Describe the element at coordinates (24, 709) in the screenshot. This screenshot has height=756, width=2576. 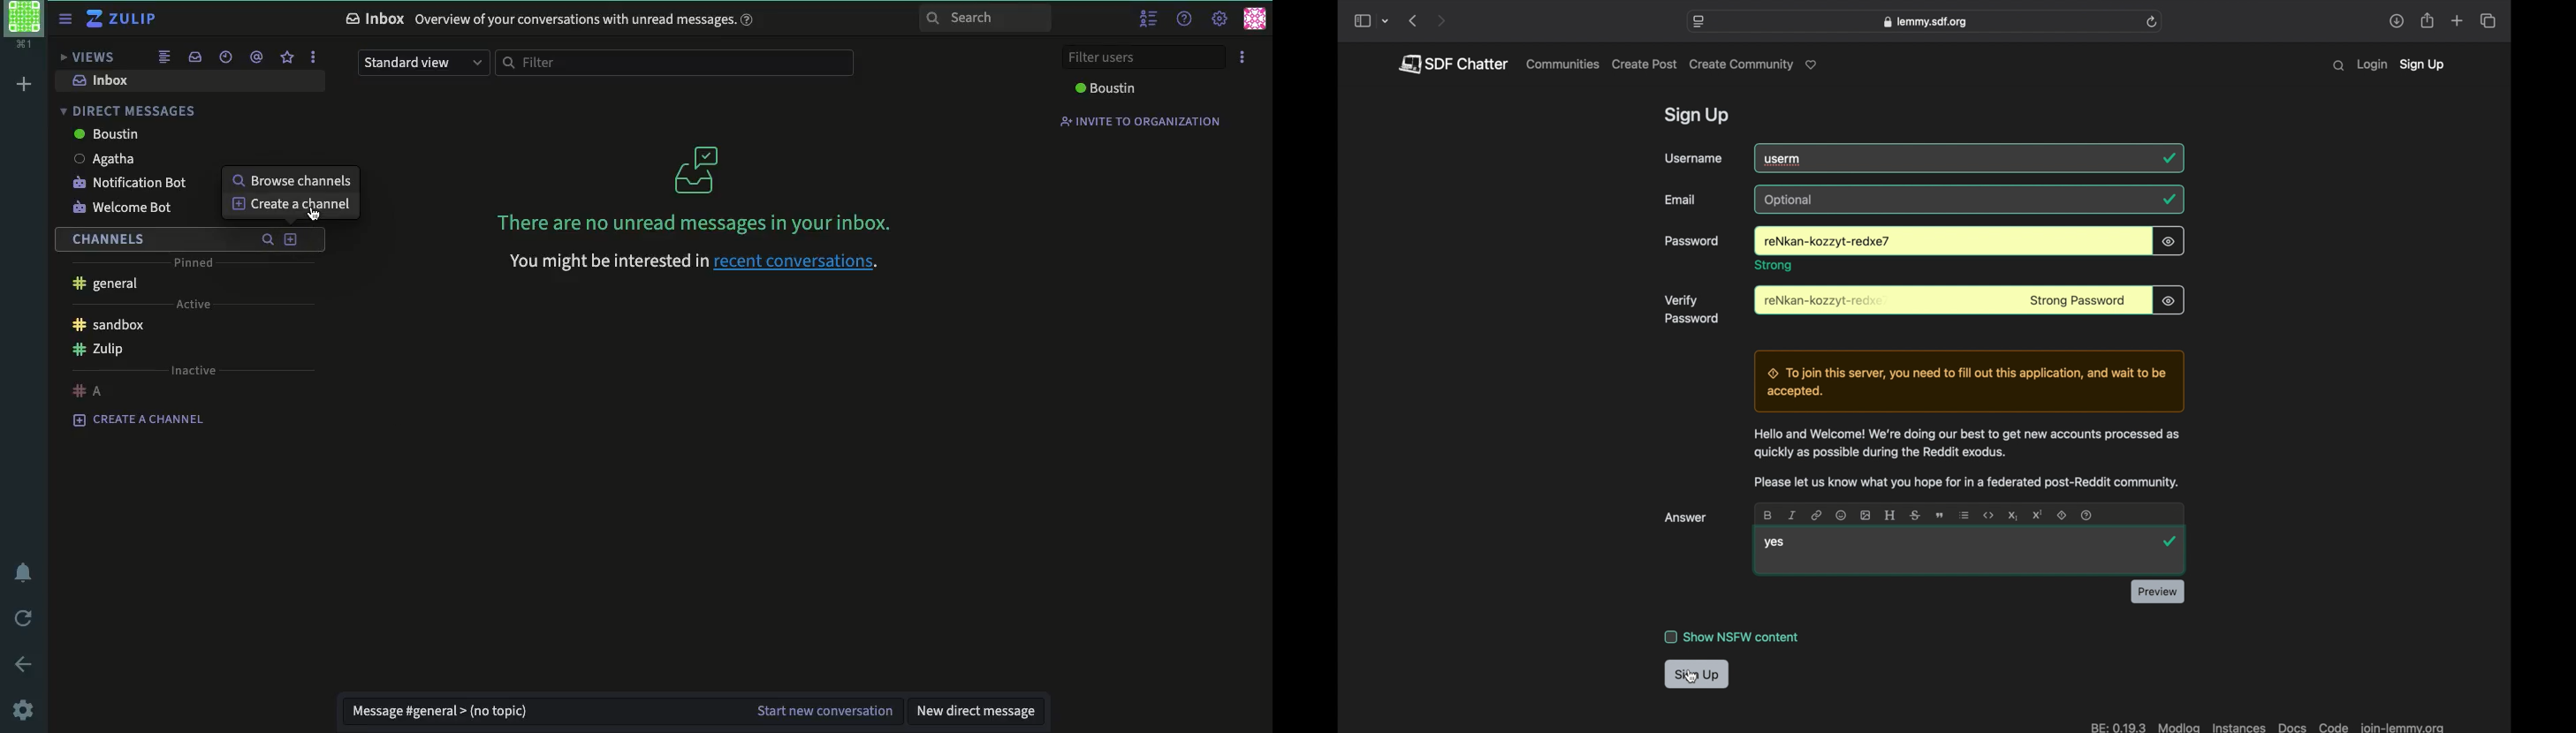
I see `settings` at that location.